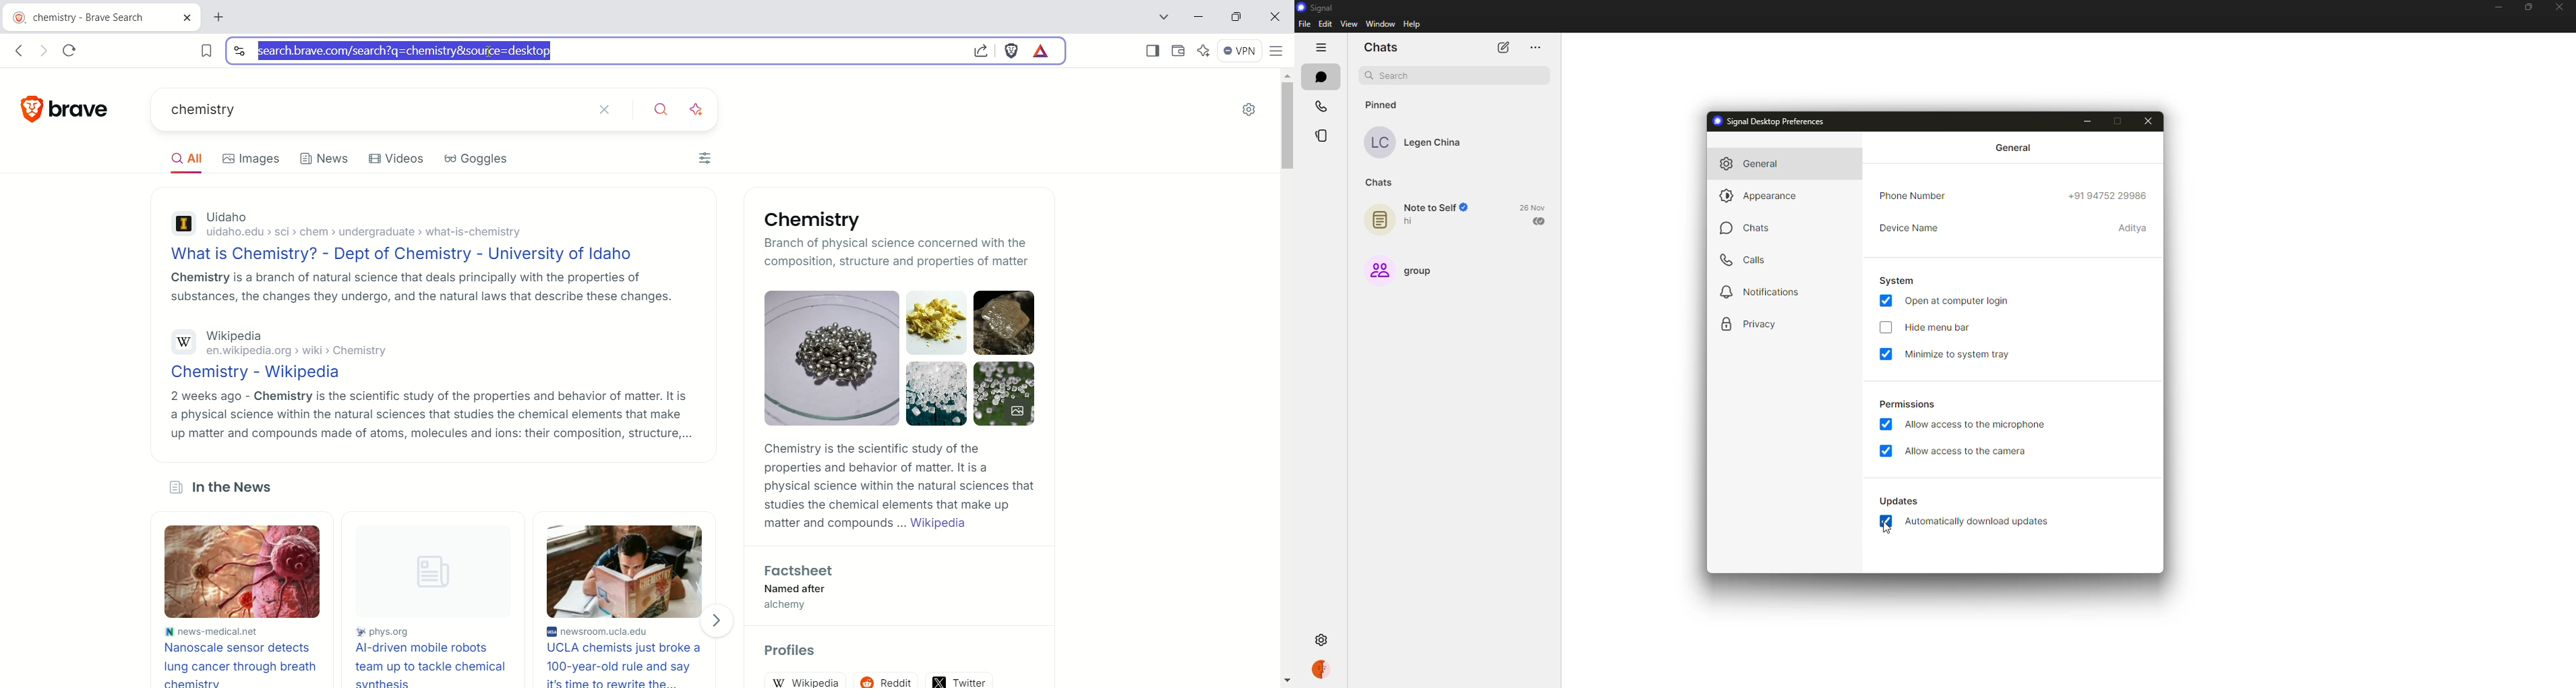 The width and height of the screenshot is (2576, 700). What do you see at coordinates (1320, 671) in the screenshot?
I see `profile` at bounding box center [1320, 671].